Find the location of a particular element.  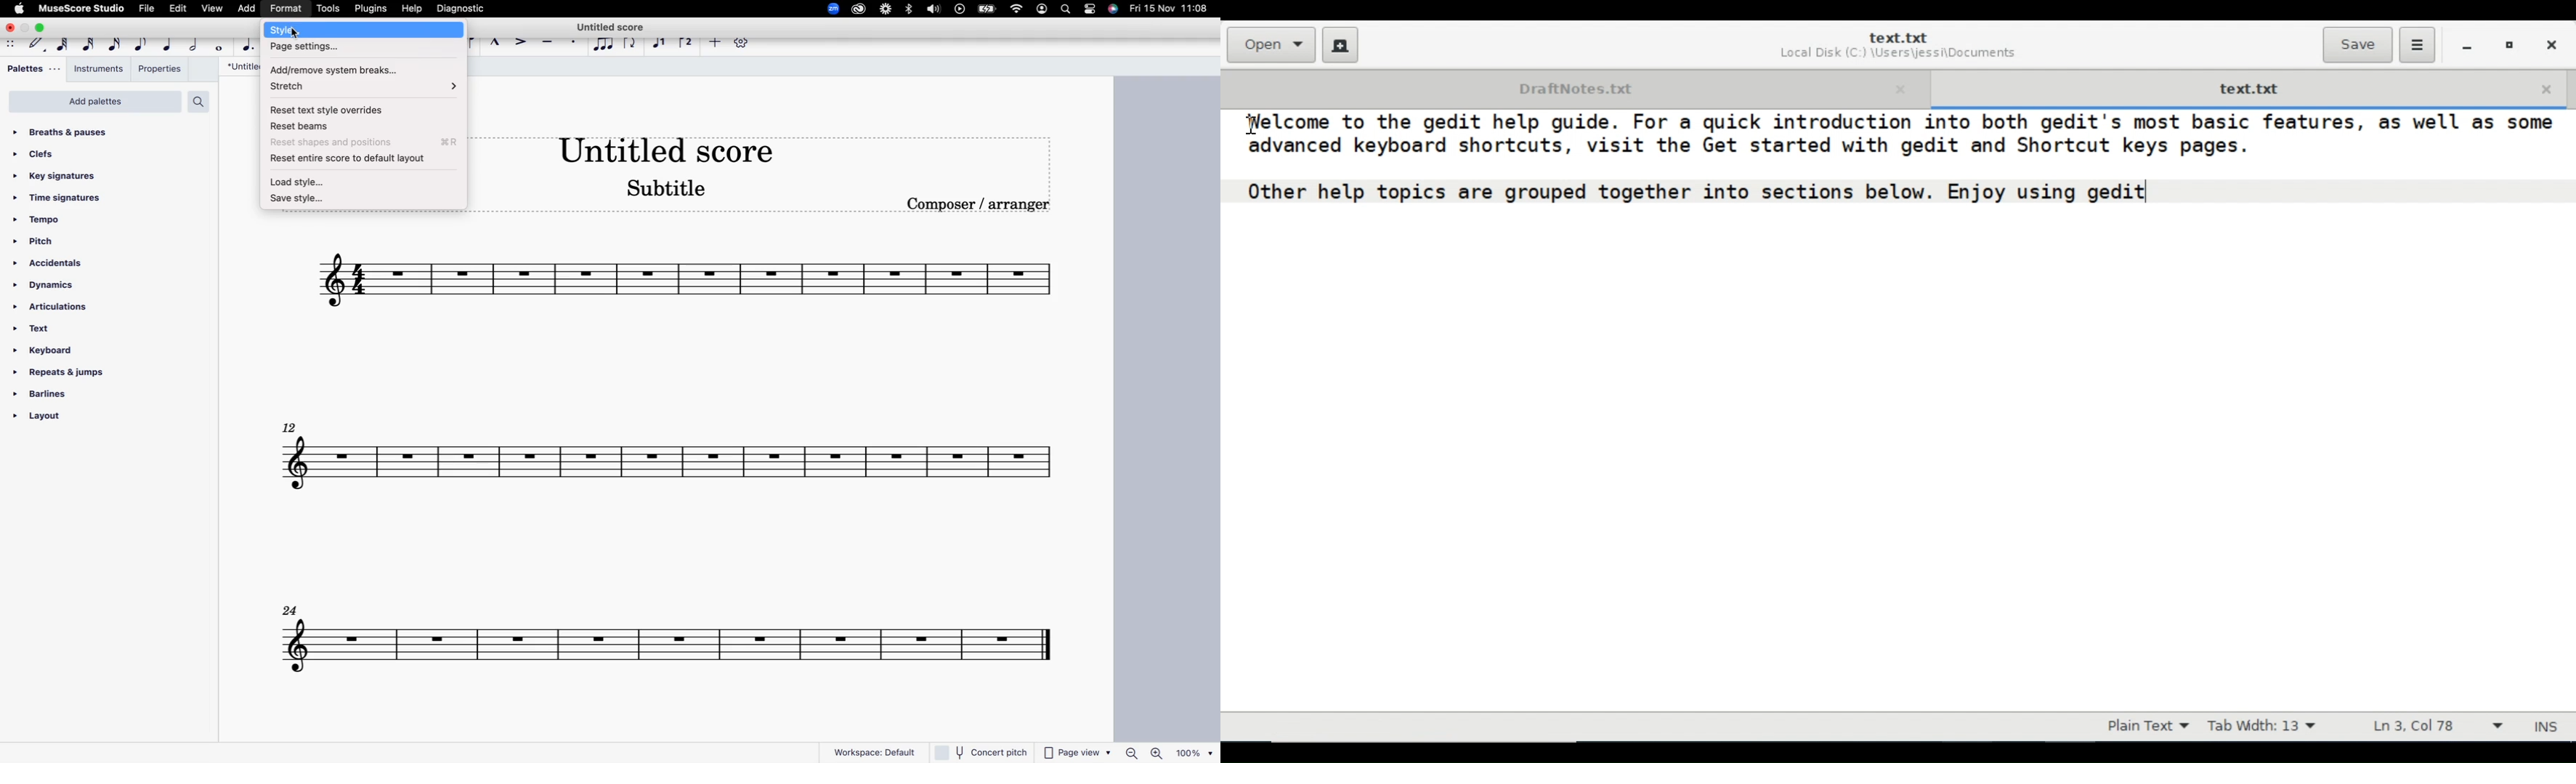

zoom is located at coordinates (833, 10).